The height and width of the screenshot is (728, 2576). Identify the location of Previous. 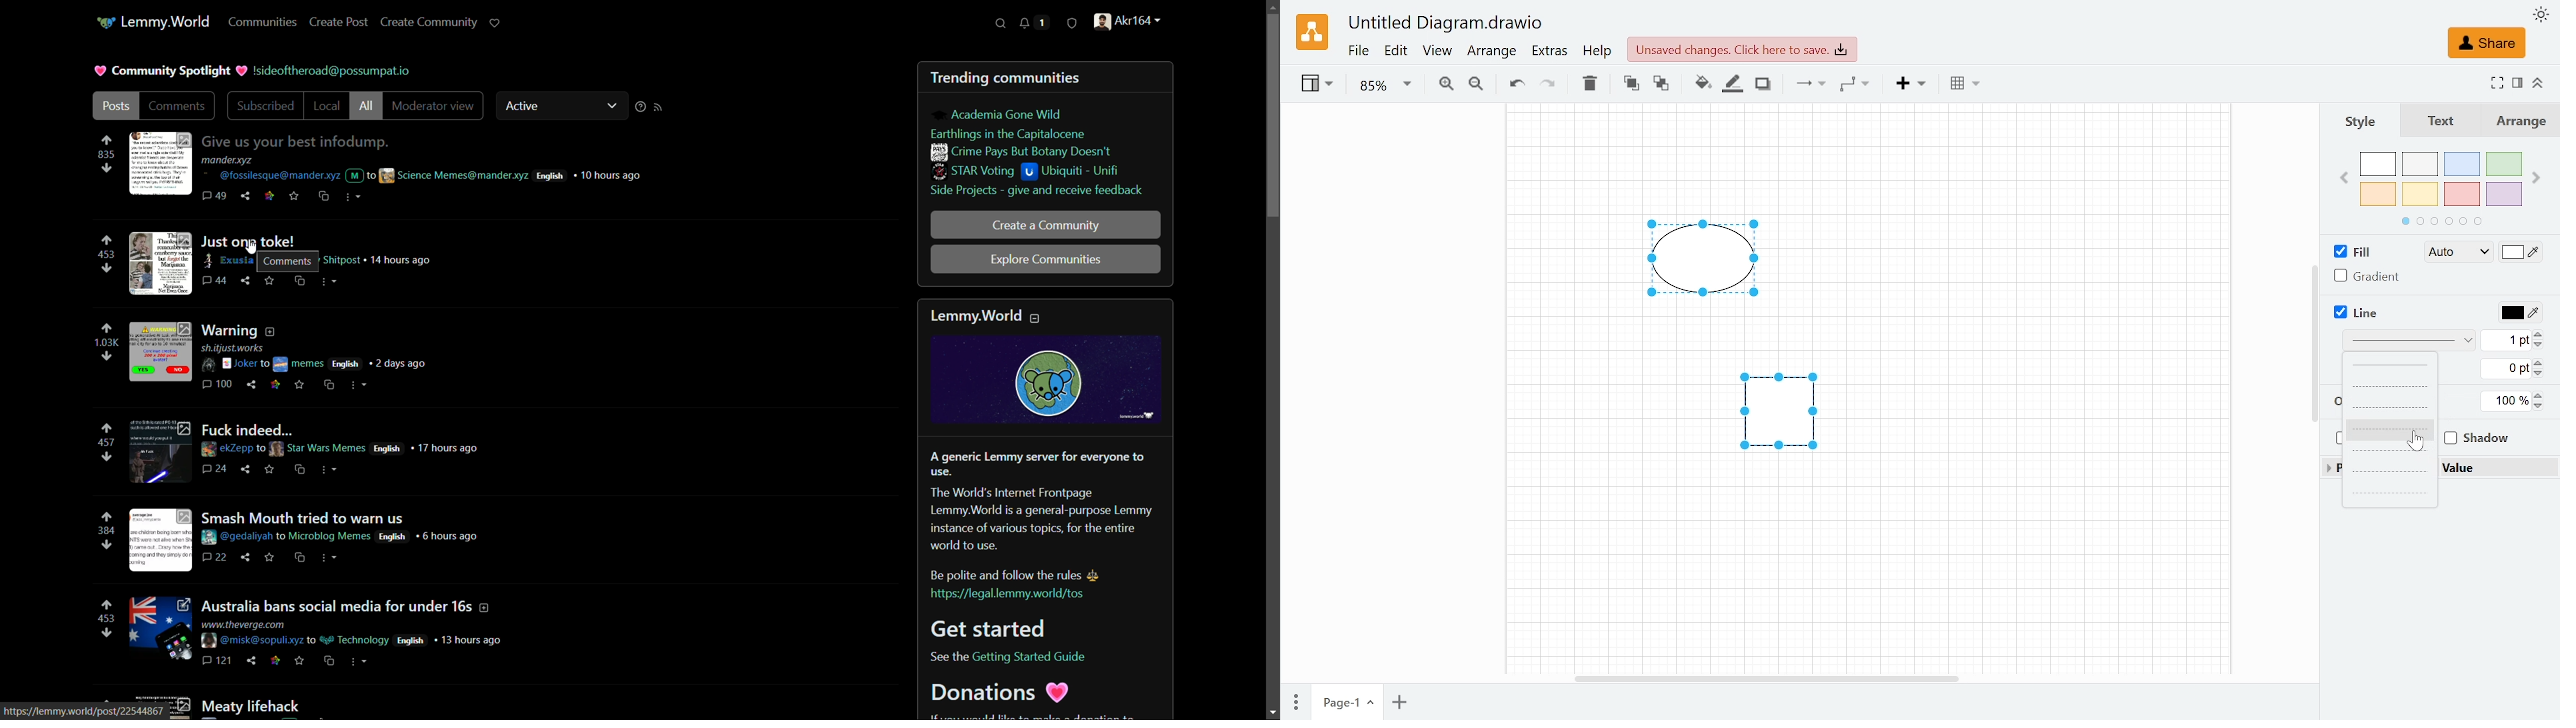
(2342, 177).